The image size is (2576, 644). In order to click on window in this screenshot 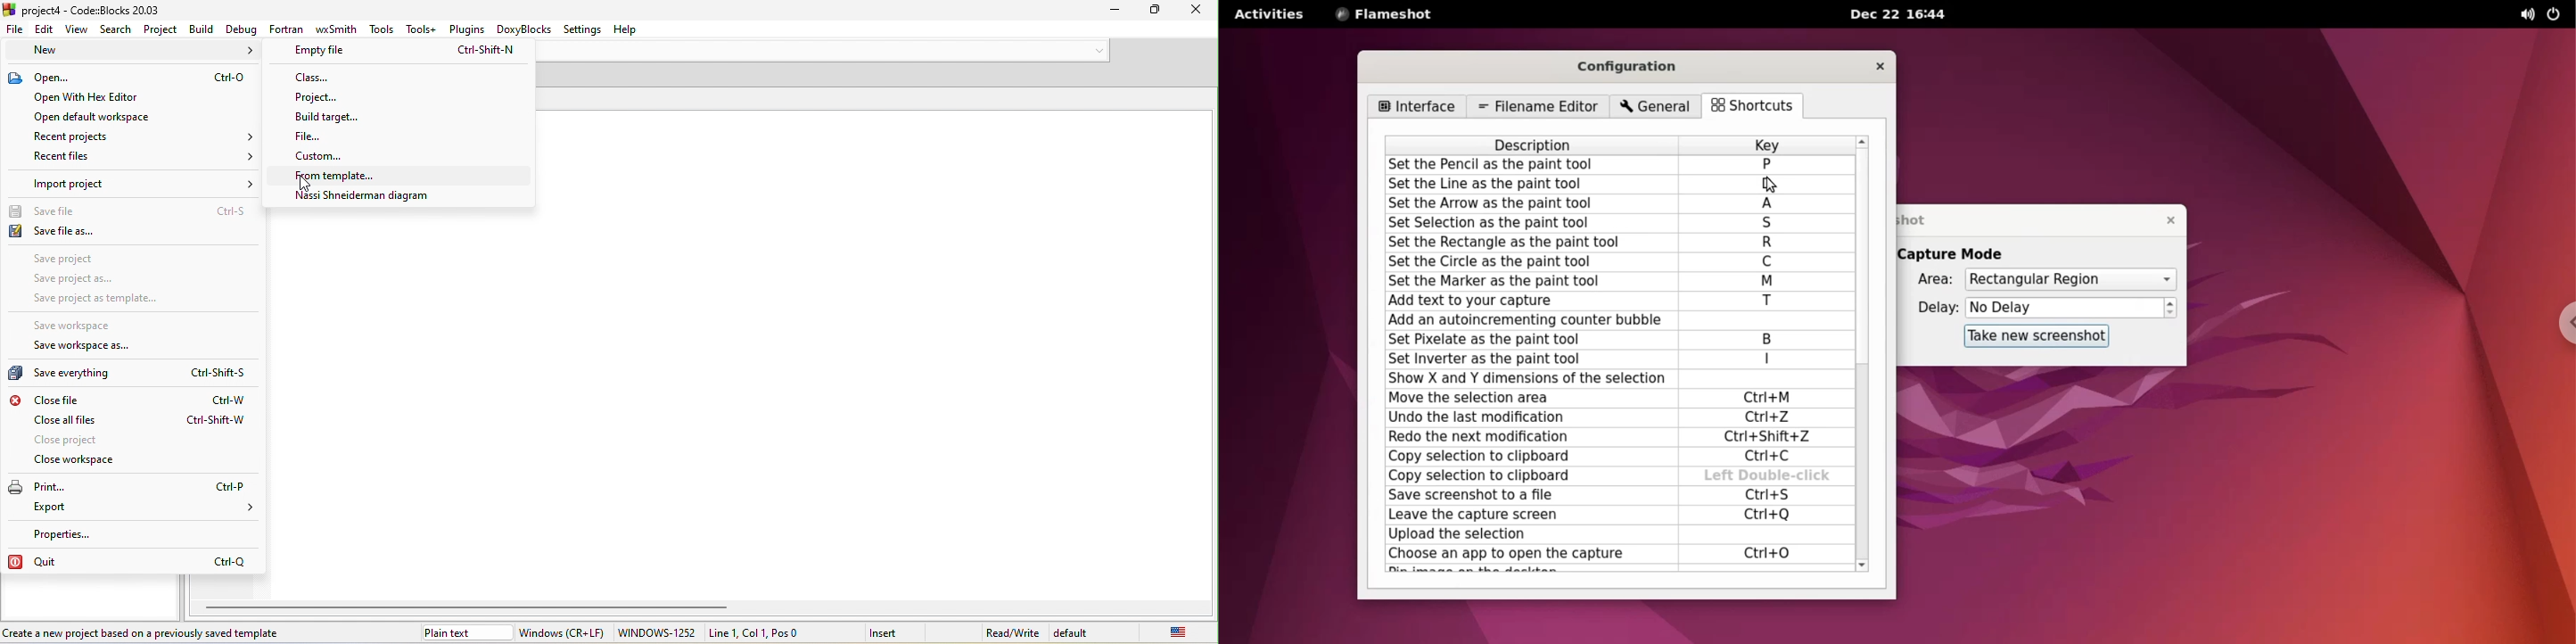, I will do `click(563, 632)`.